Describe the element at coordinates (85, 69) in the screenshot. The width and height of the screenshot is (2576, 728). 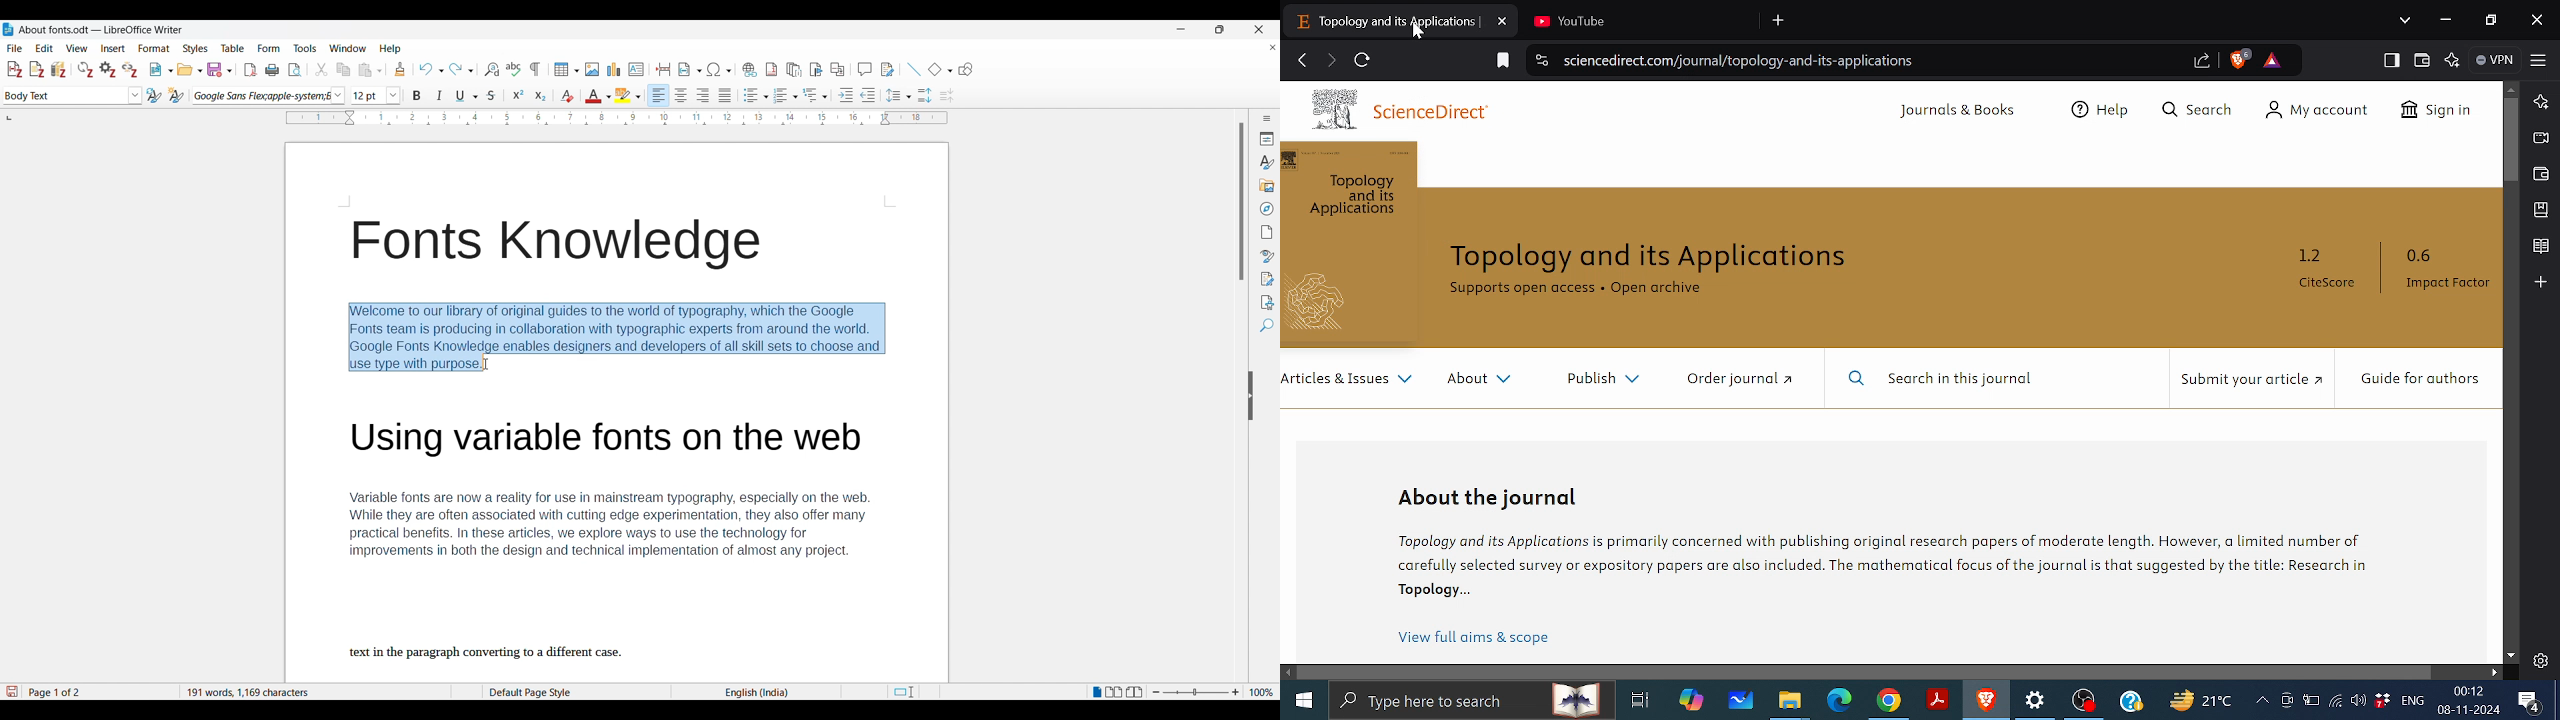
I see `Refresh ` at that location.